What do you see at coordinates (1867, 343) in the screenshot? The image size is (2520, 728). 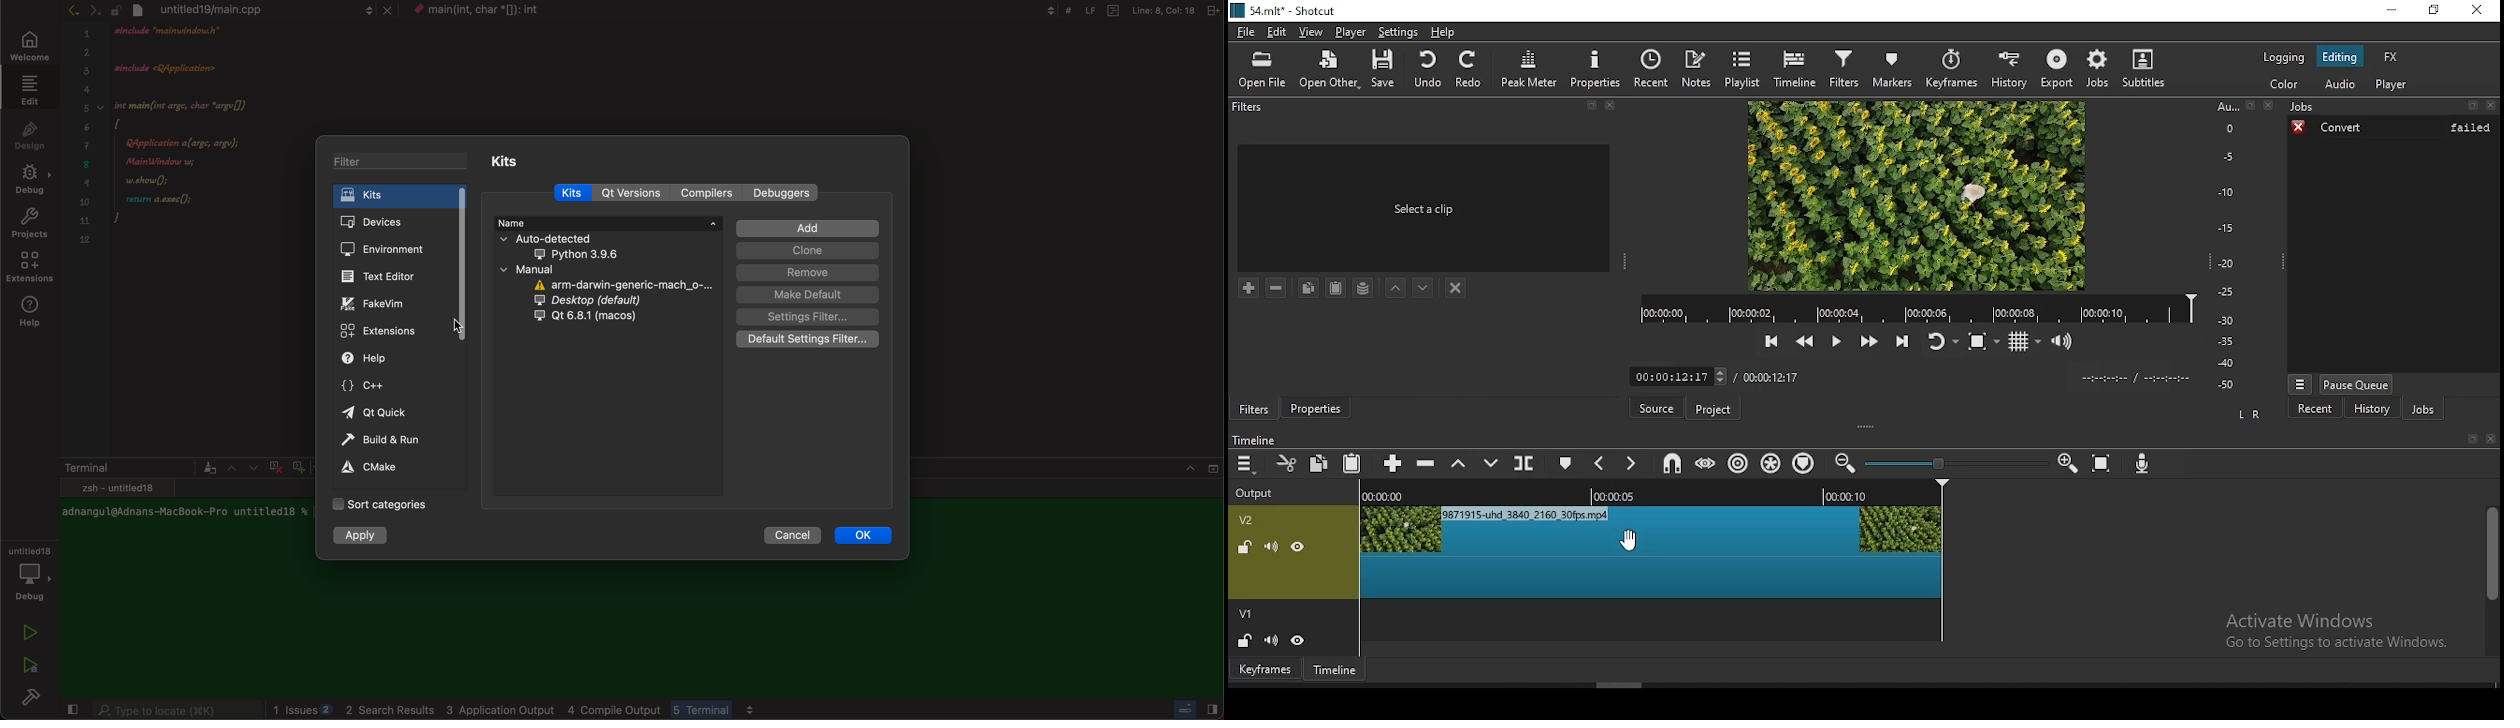 I see `play quickly forwards` at bounding box center [1867, 343].